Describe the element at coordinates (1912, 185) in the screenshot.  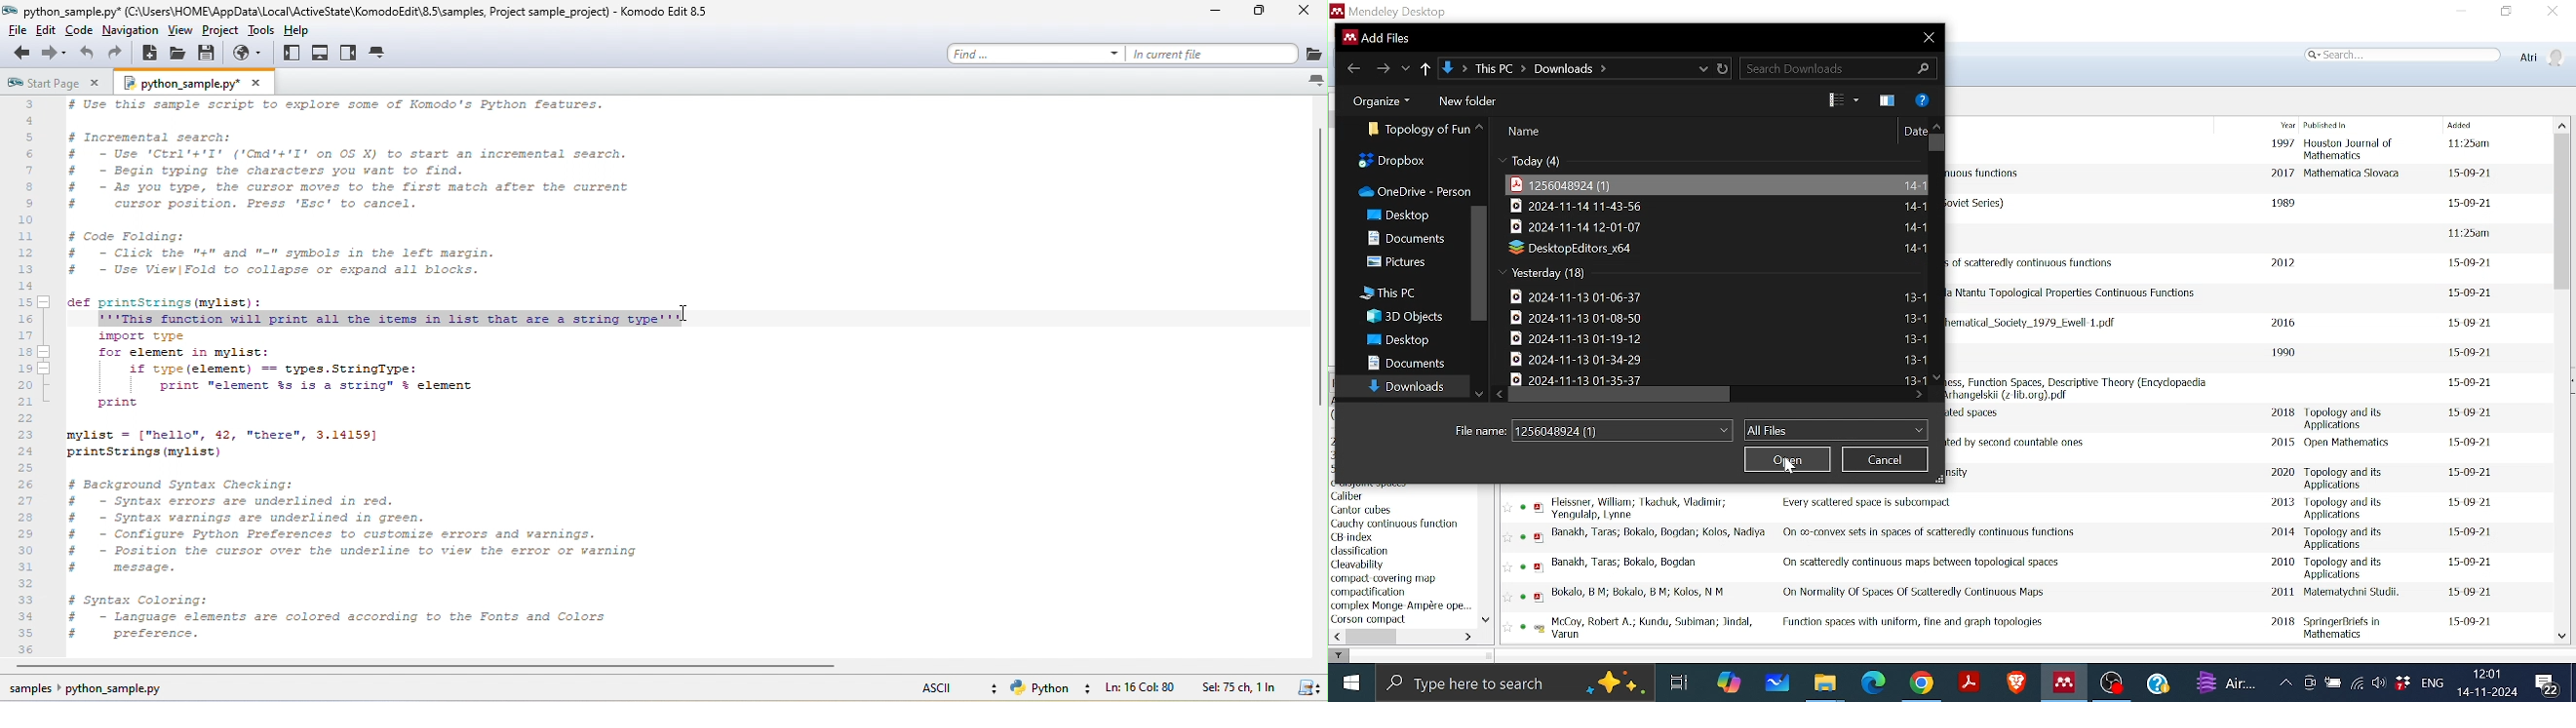
I see `File` at that location.